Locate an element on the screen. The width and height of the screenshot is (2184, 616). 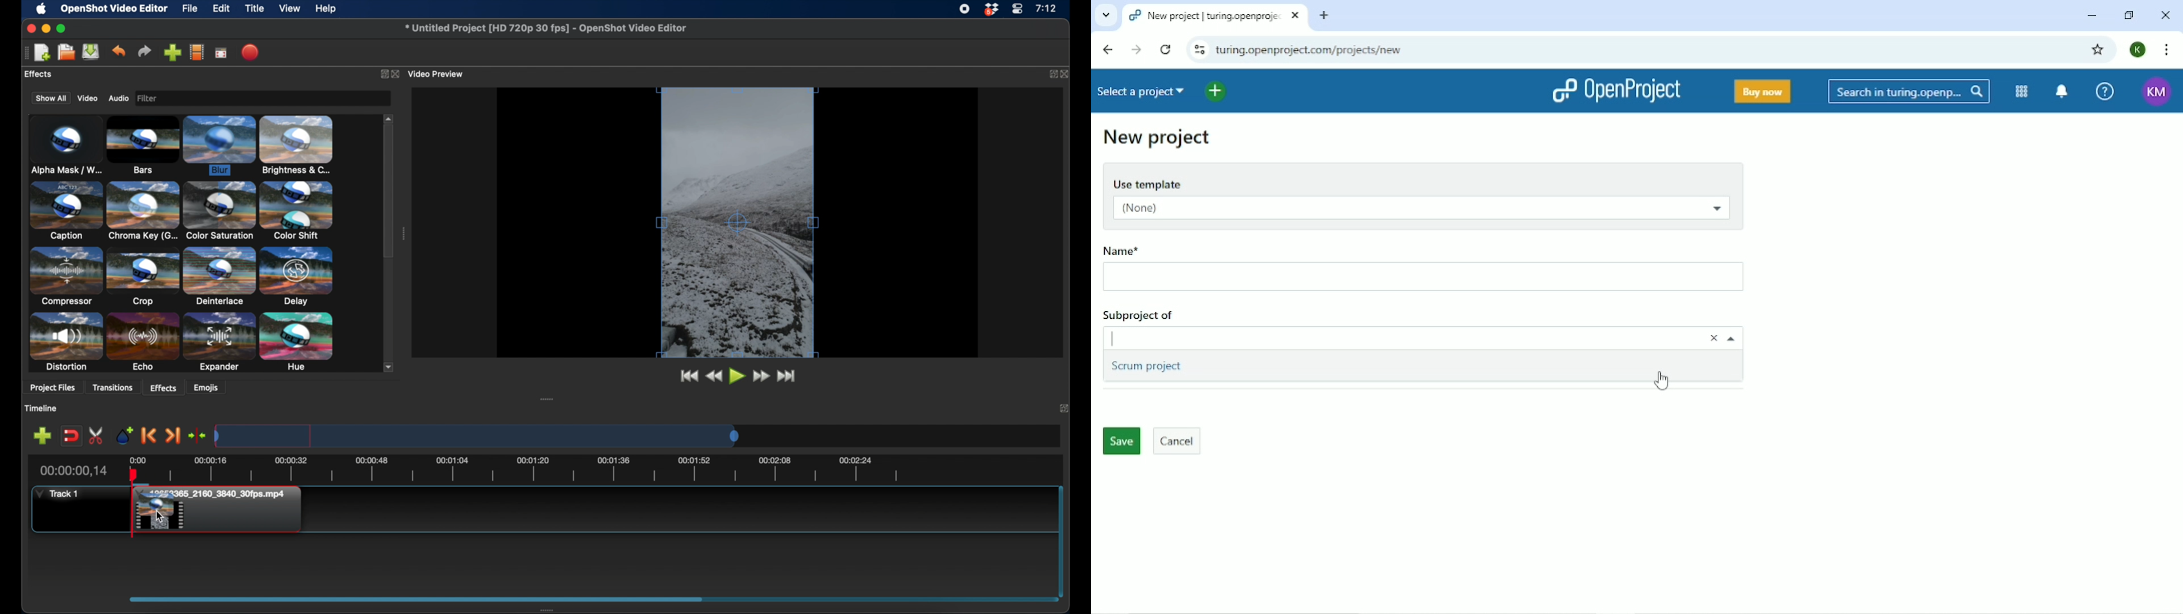
emojis is located at coordinates (207, 387).